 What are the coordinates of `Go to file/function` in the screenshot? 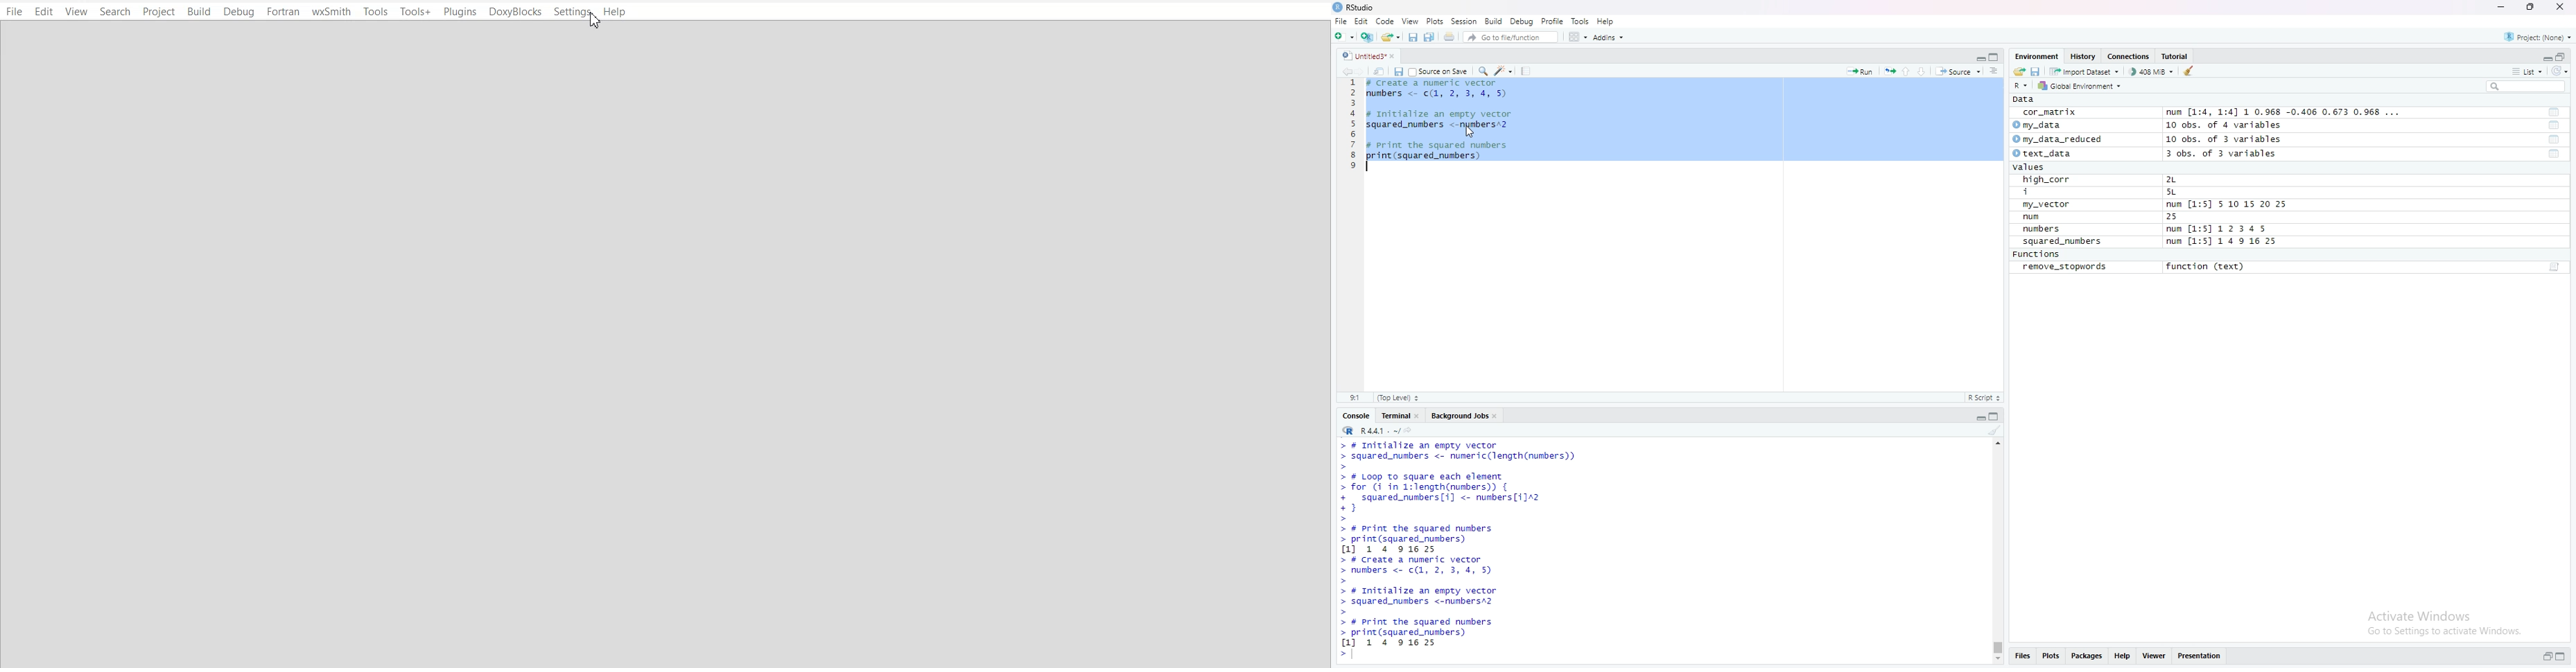 It's located at (1509, 36).